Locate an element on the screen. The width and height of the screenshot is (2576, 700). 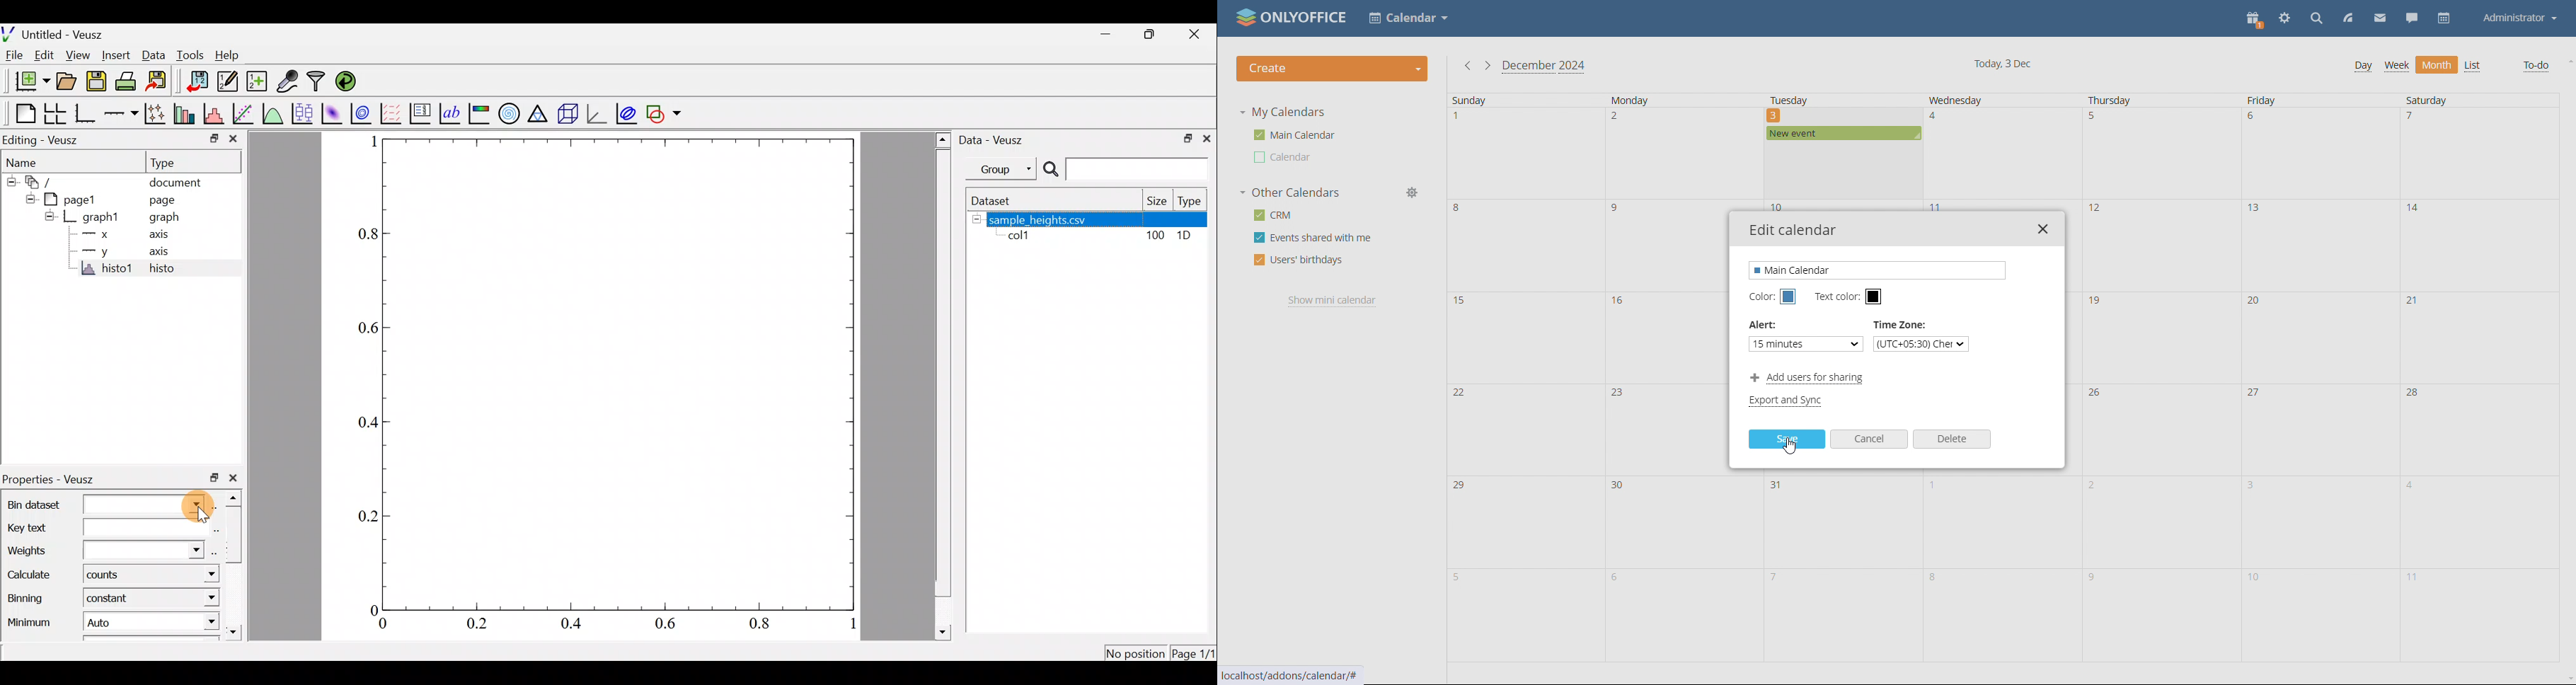
date is located at coordinates (2477, 154).